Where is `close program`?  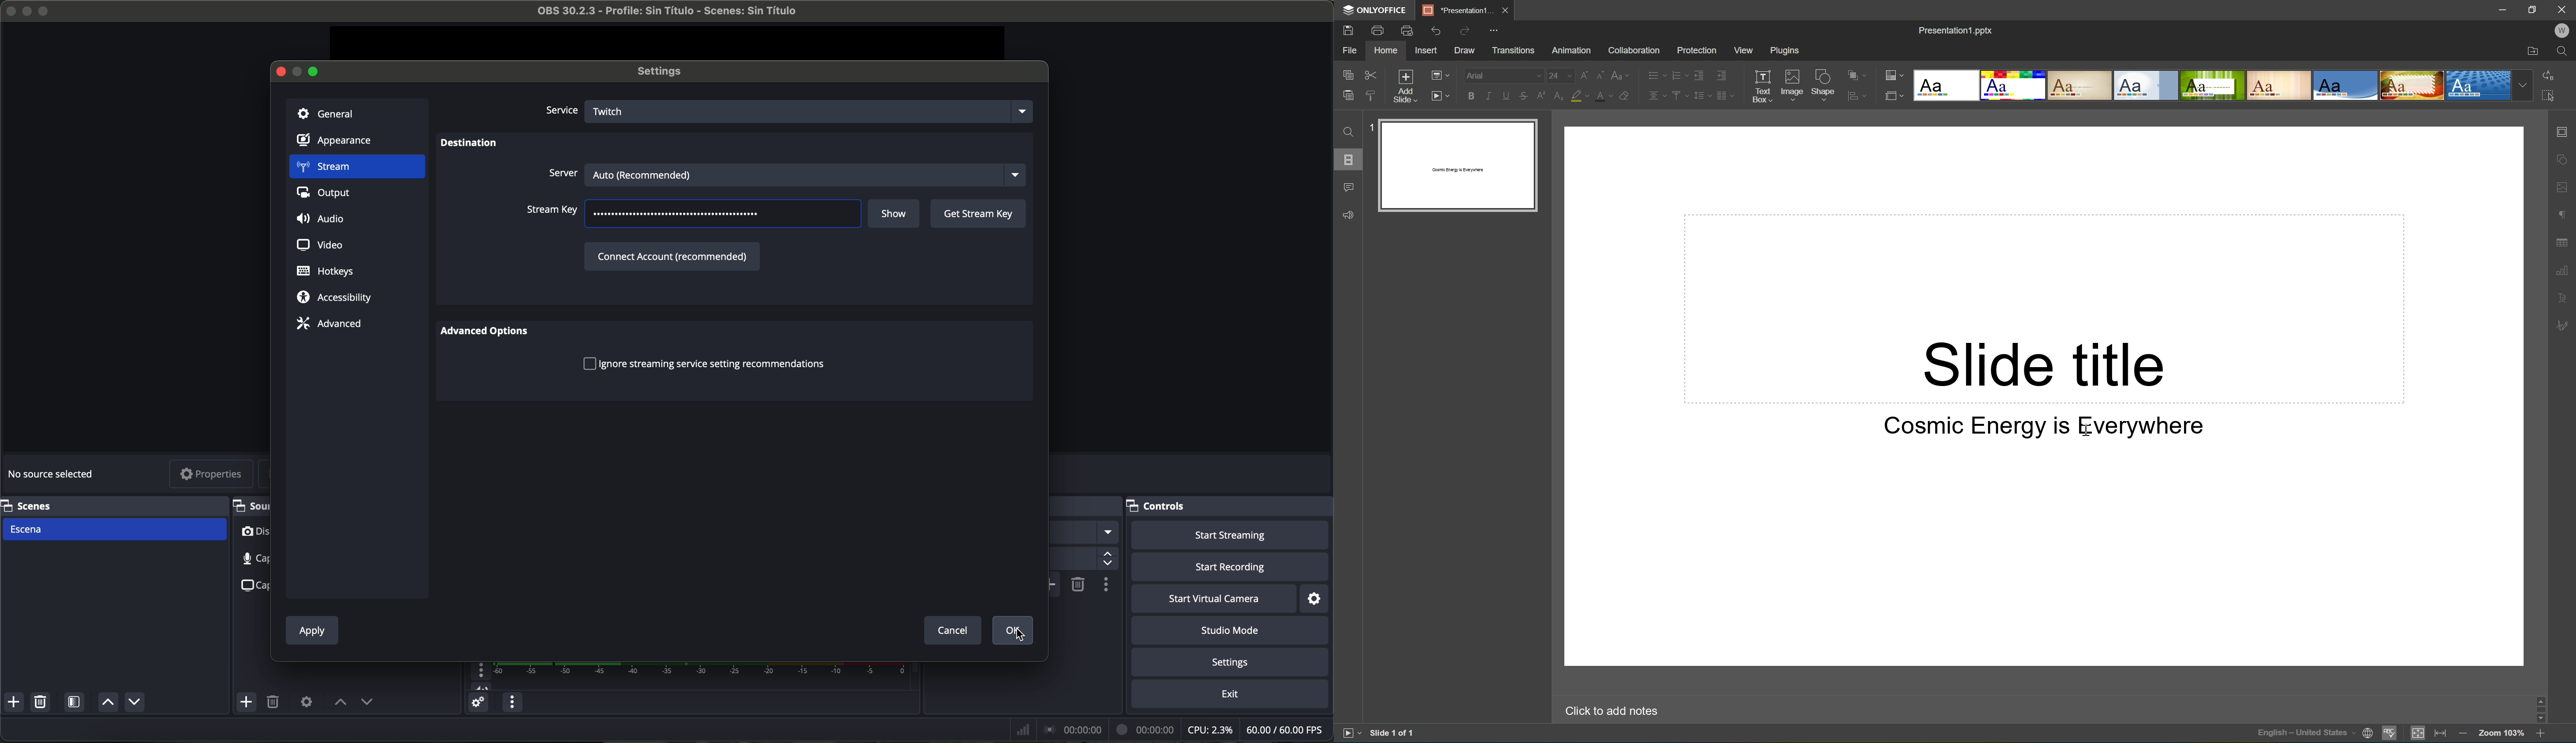 close program is located at coordinates (8, 10).